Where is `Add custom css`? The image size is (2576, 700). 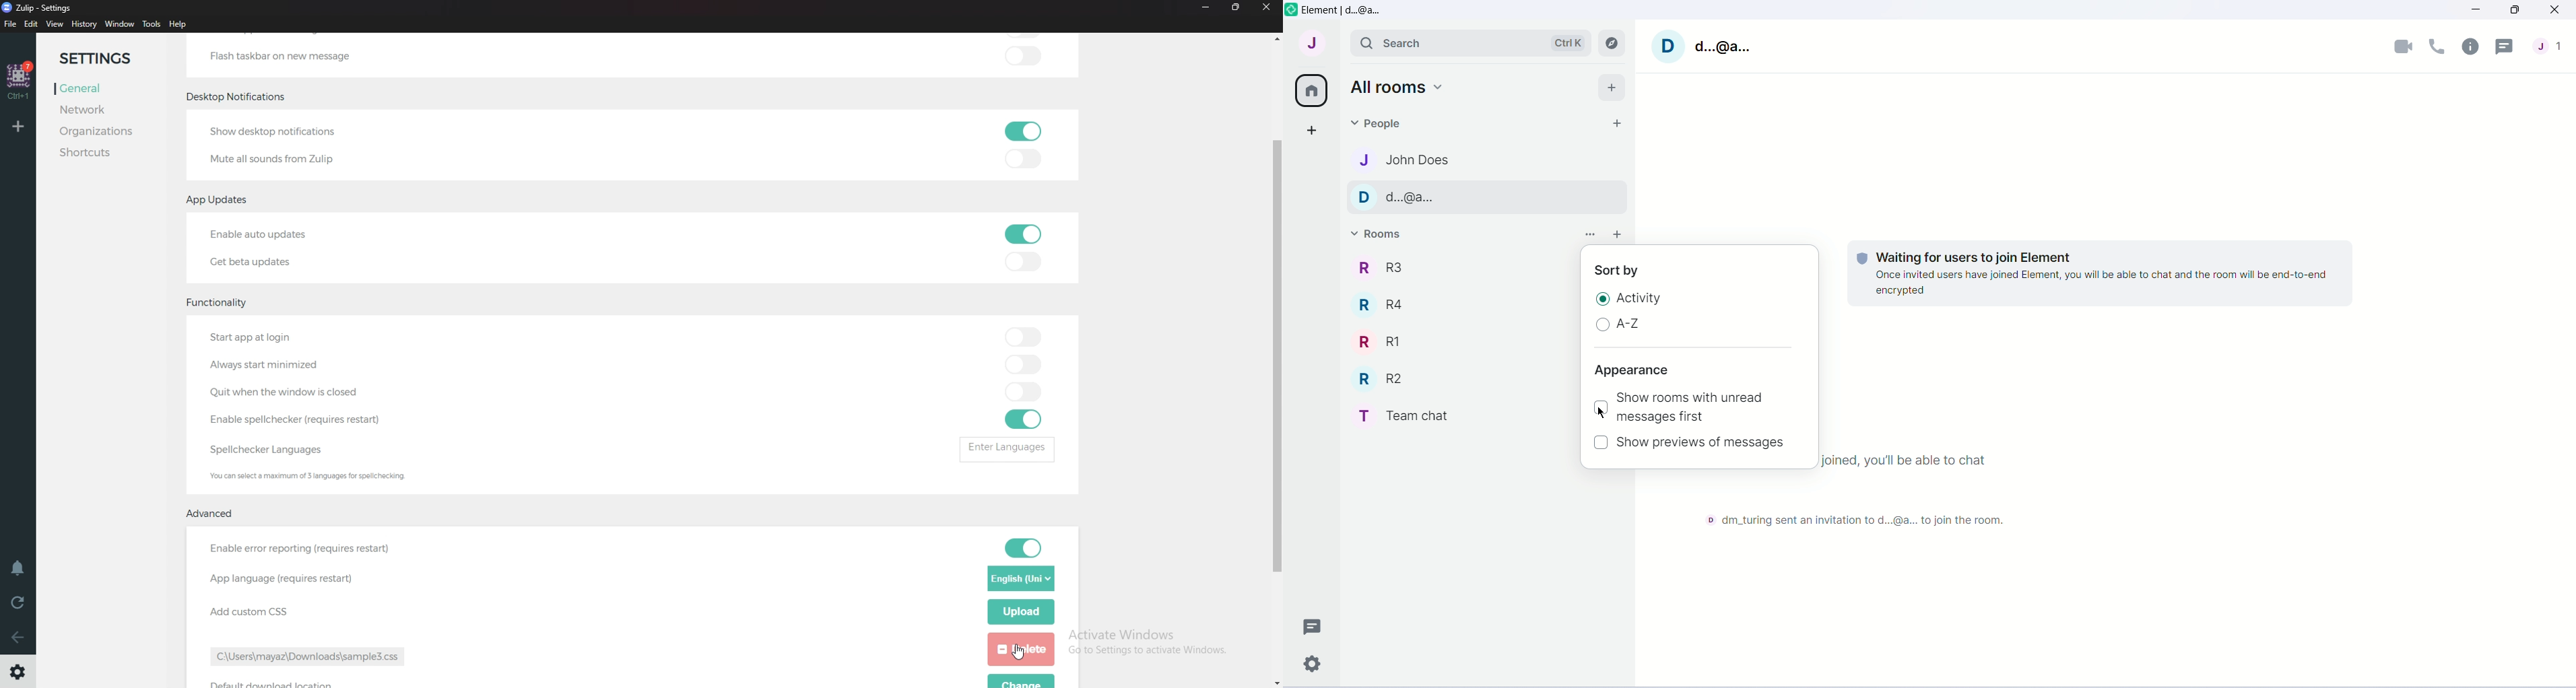
Add custom css is located at coordinates (247, 613).